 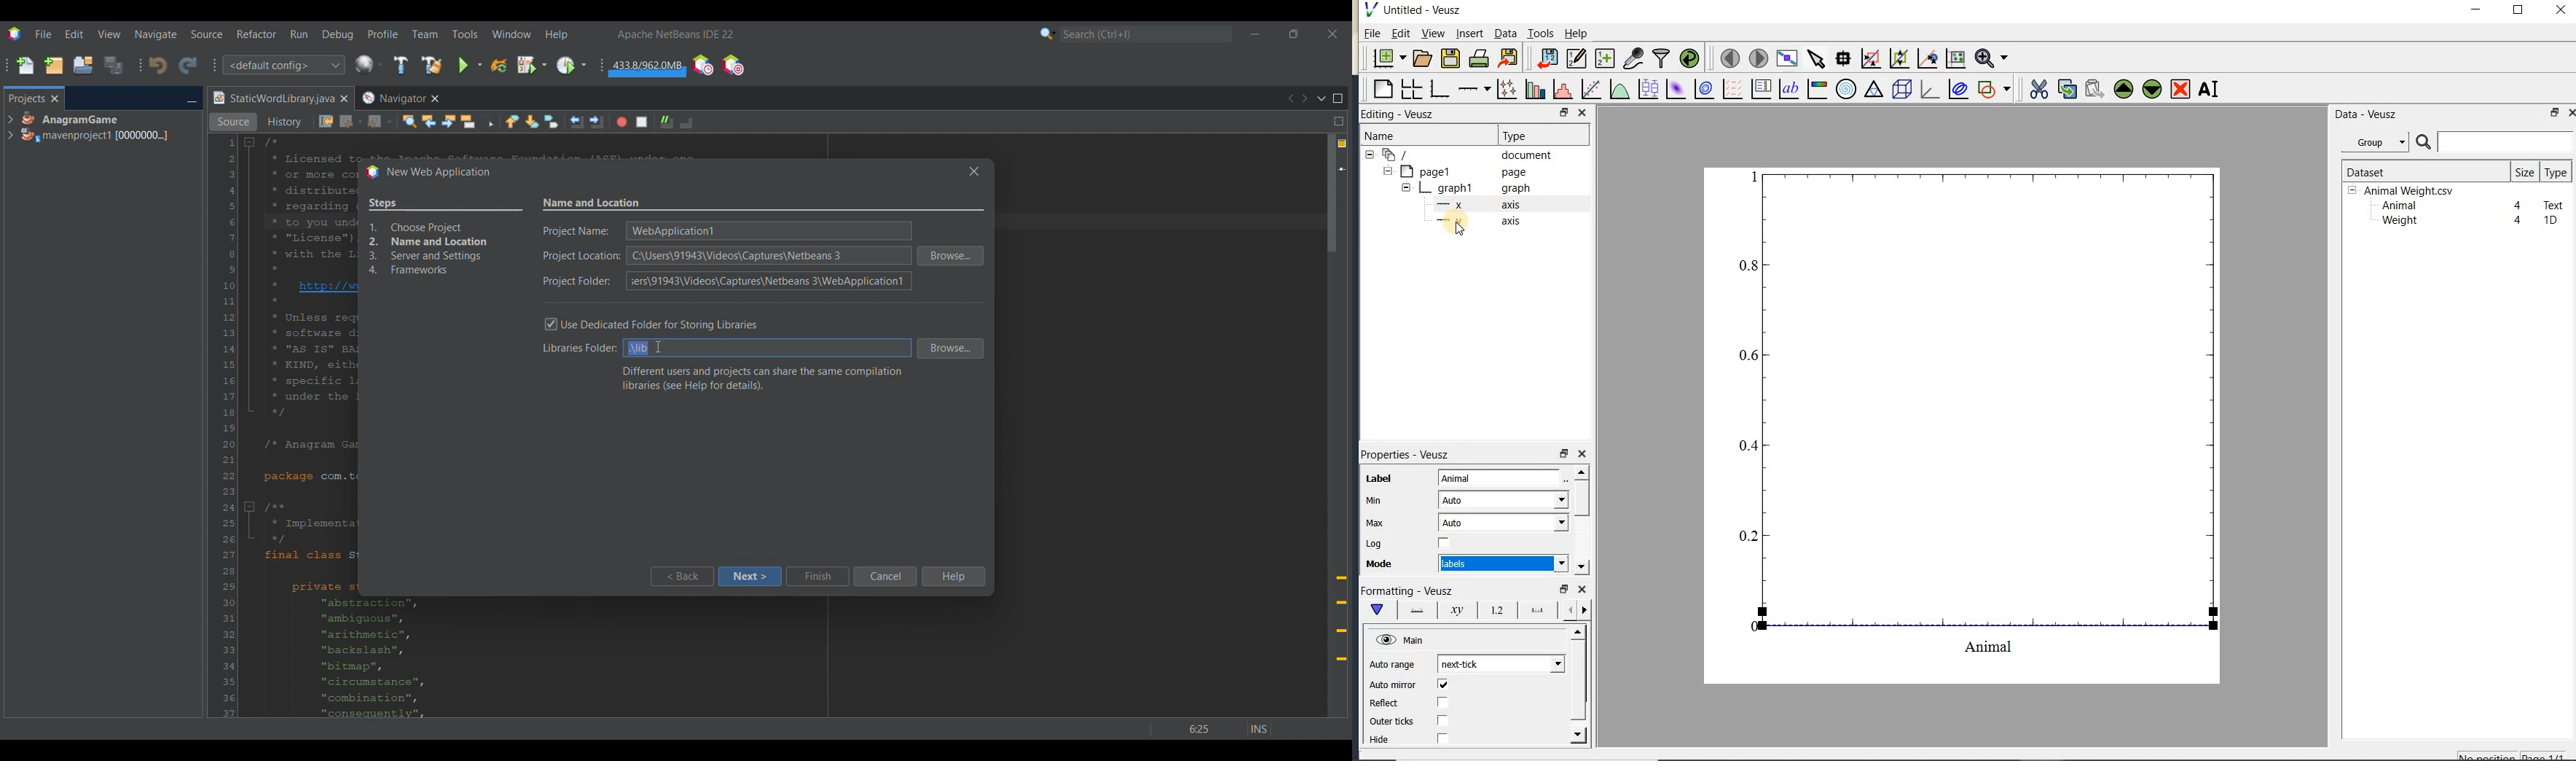 What do you see at coordinates (1388, 740) in the screenshot?
I see `hide` at bounding box center [1388, 740].